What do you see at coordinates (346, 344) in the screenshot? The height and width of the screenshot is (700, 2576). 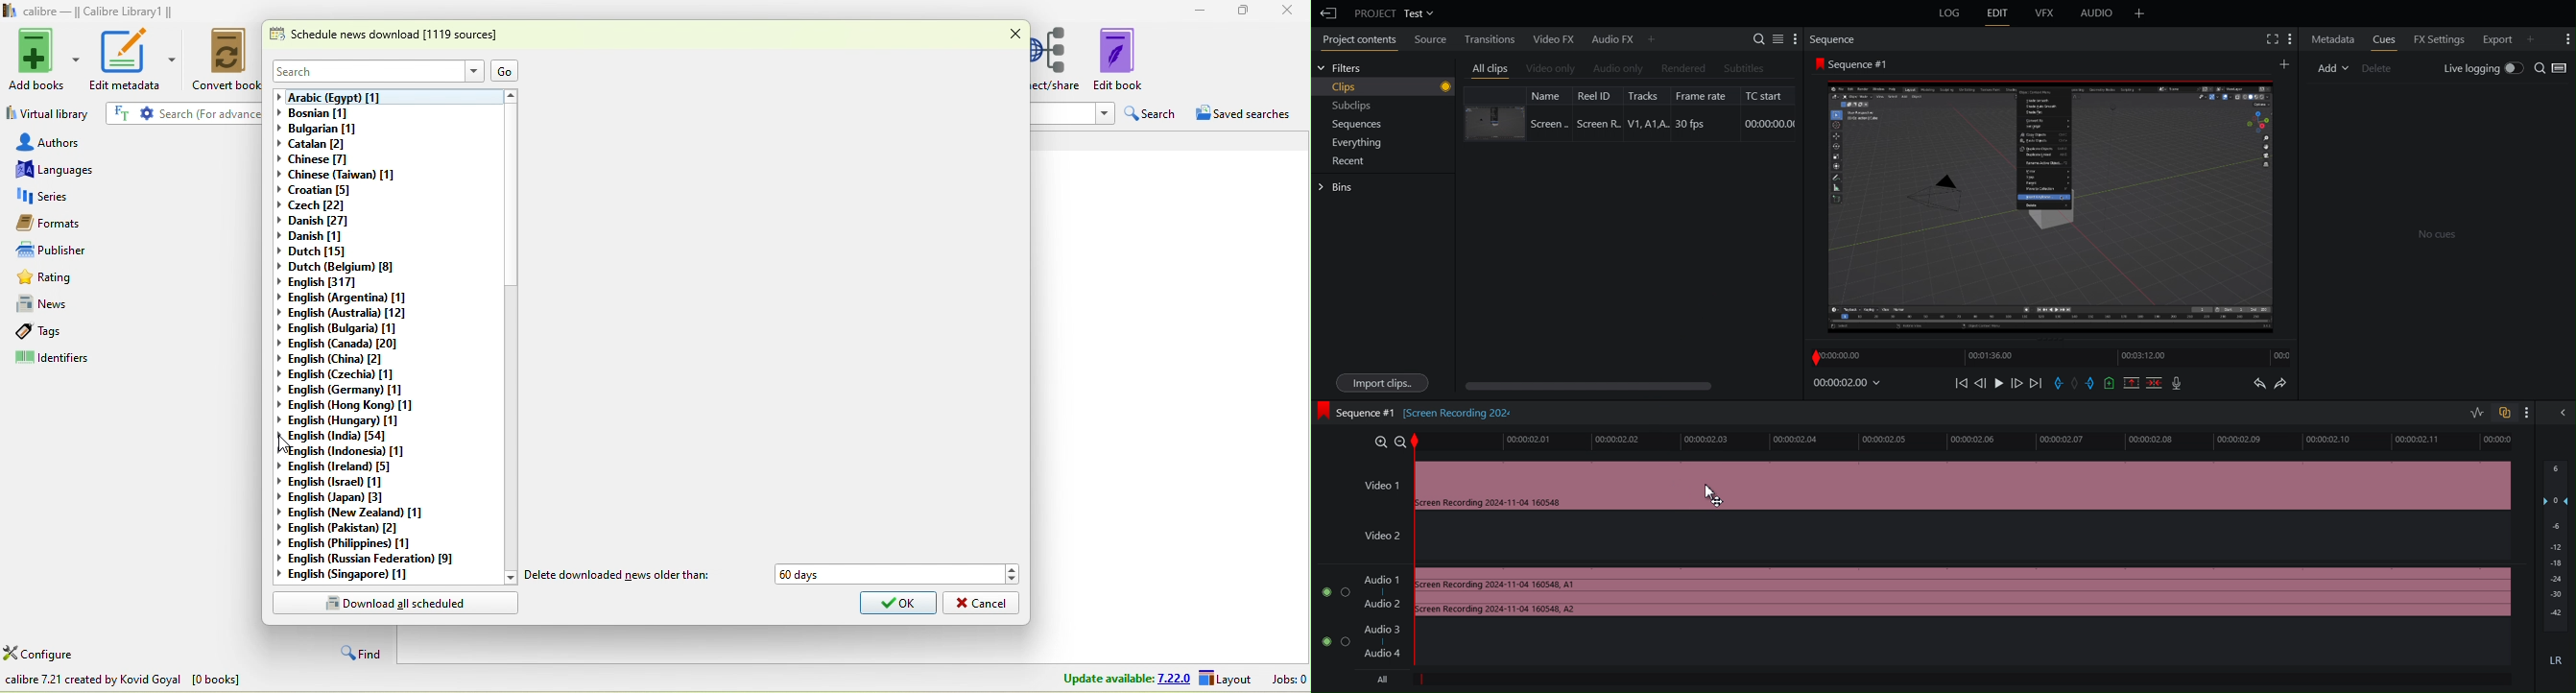 I see `english(canada)[20]` at bounding box center [346, 344].